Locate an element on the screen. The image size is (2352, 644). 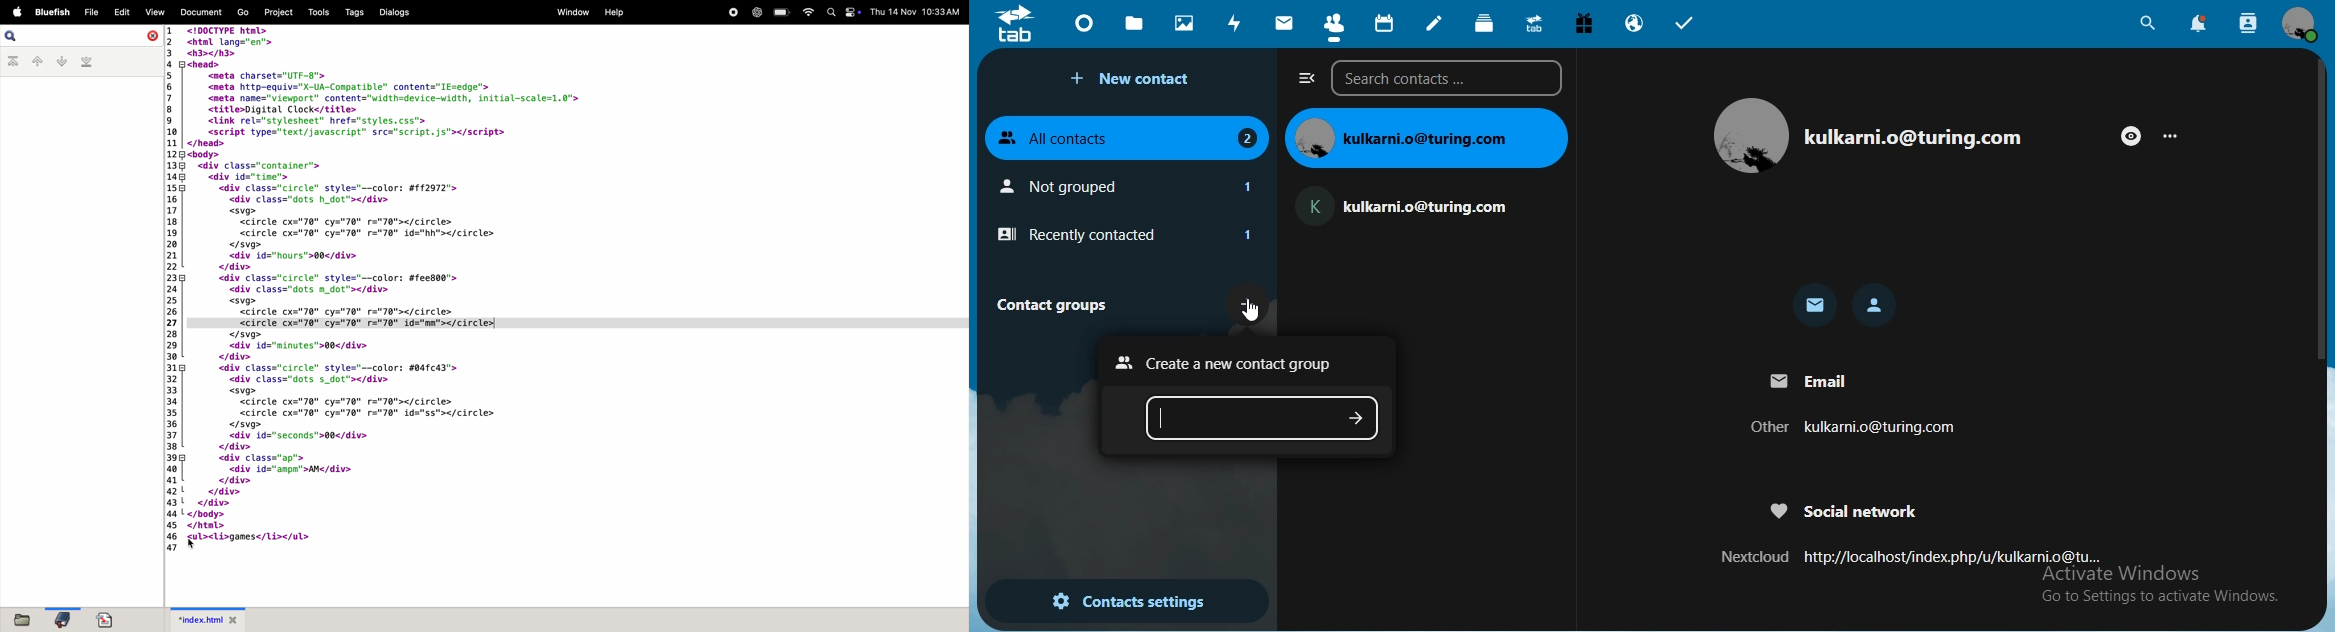
contacts is located at coordinates (1335, 28).